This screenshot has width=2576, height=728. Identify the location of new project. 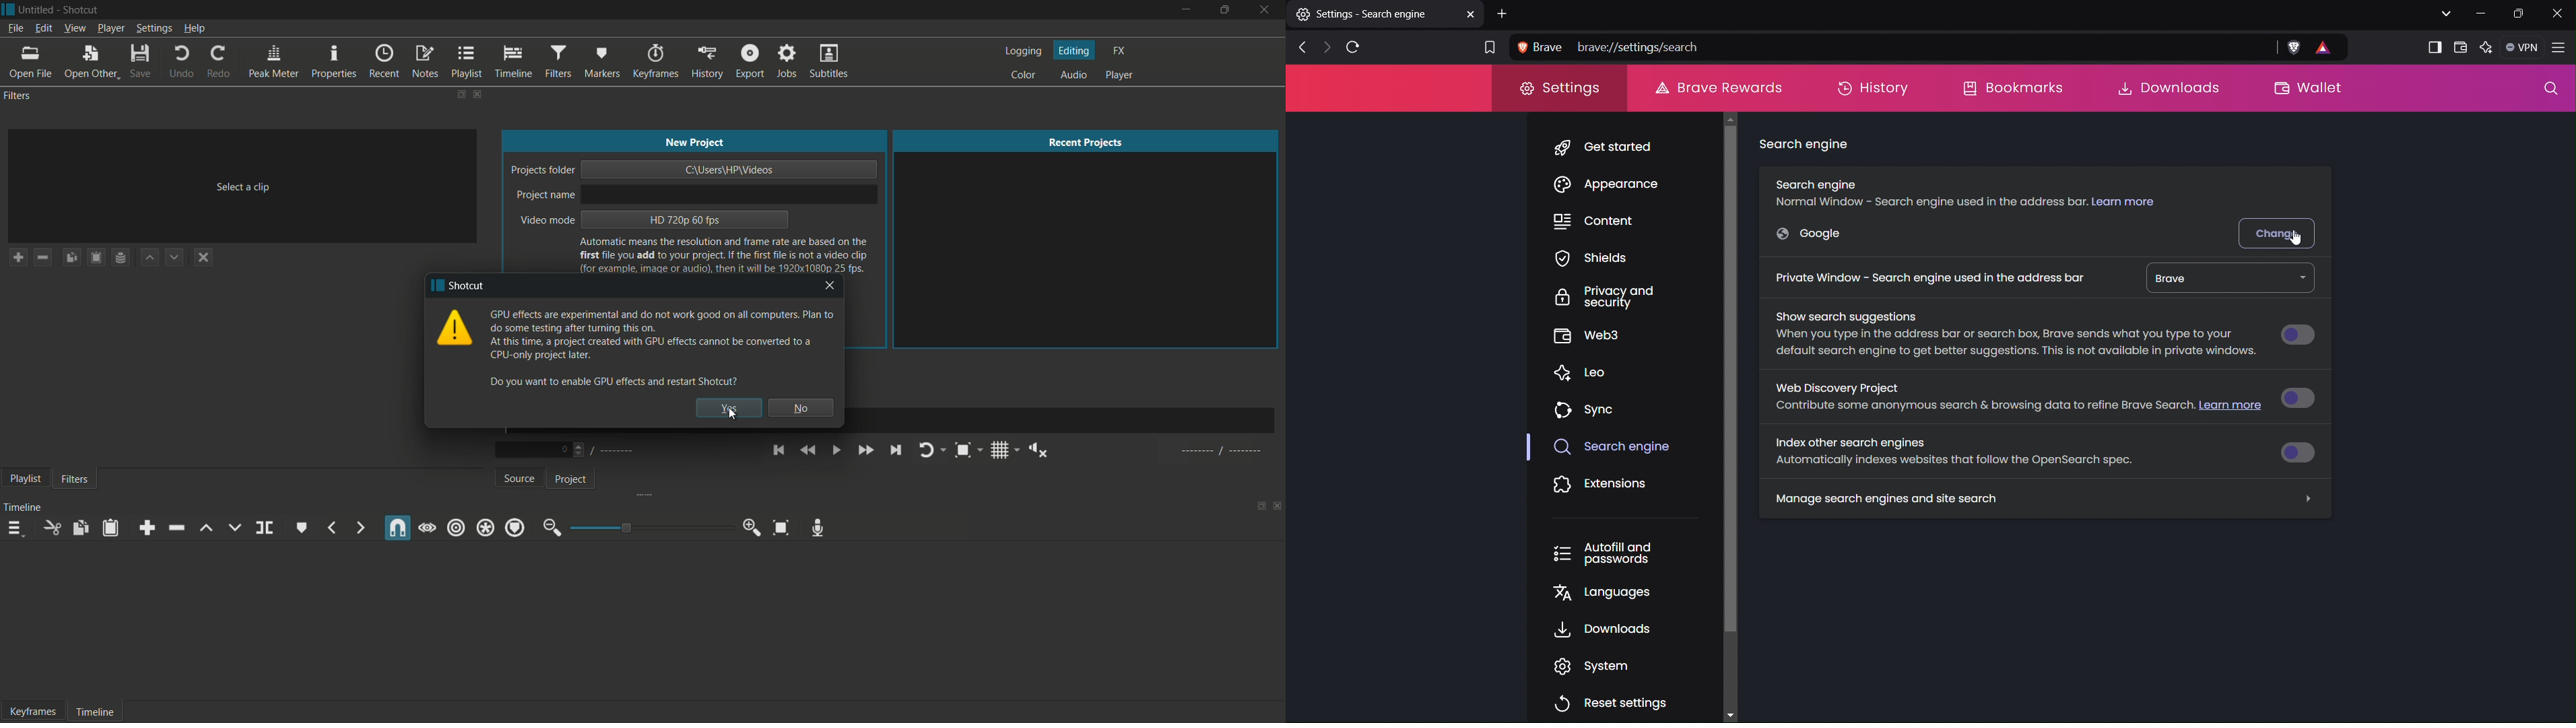
(694, 142).